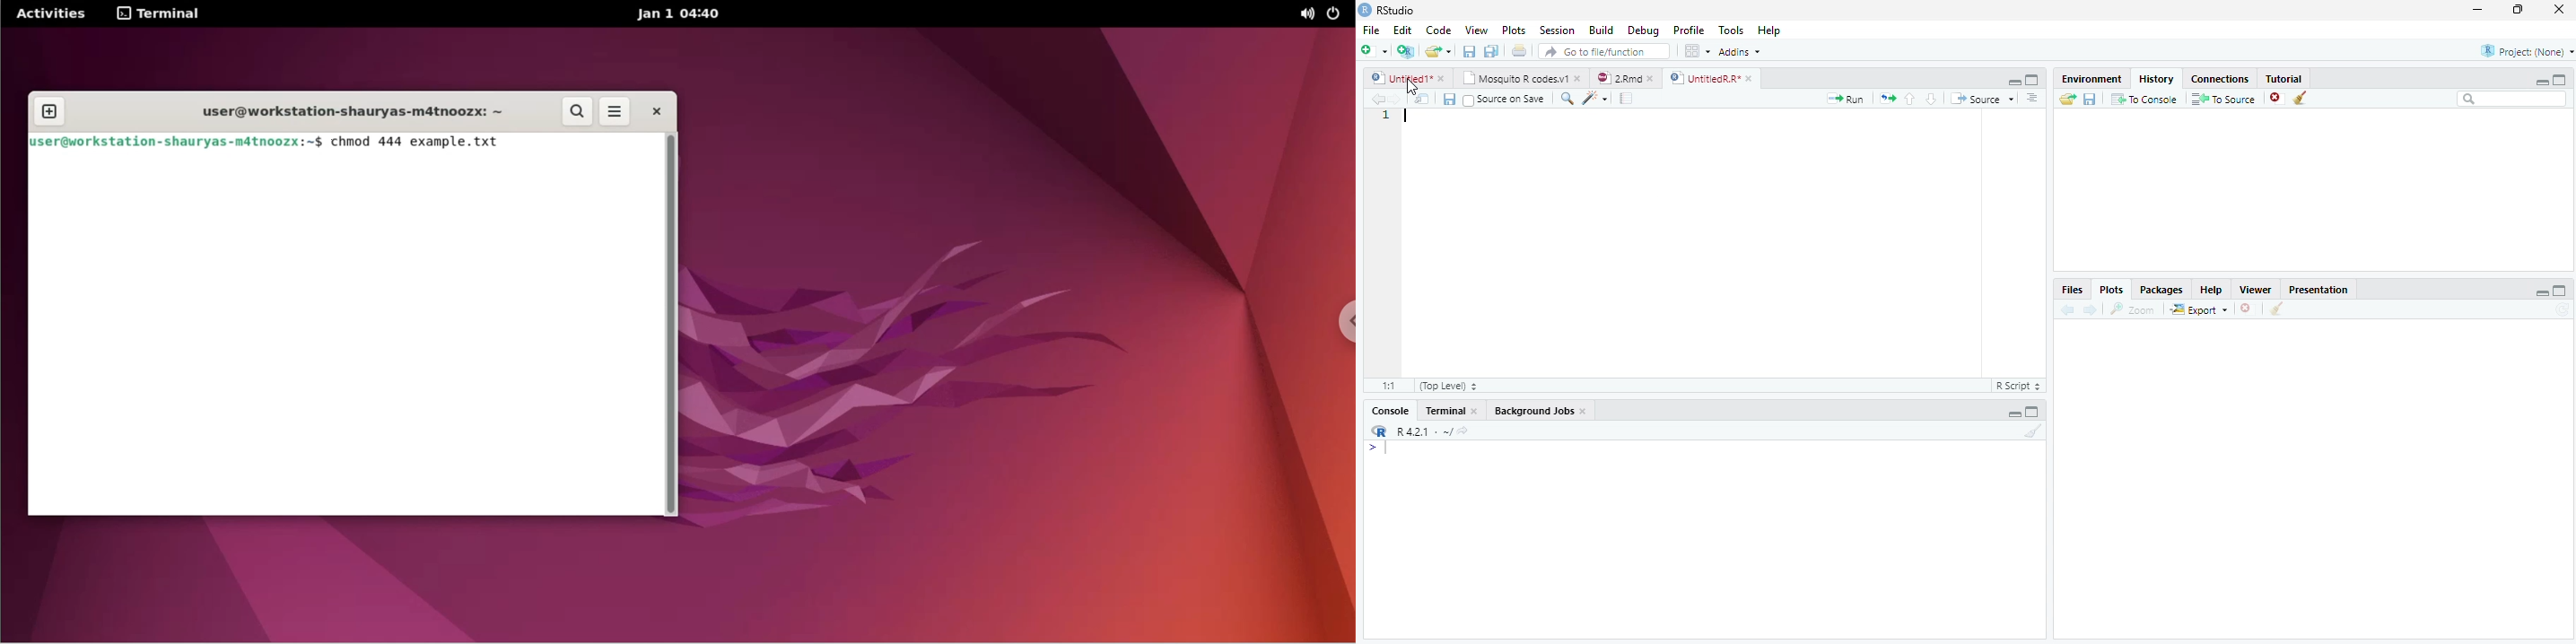  What do you see at coordinates (2277, 99) in the screenshot?
I see `Delete ` at bounding box center [2277, 99].